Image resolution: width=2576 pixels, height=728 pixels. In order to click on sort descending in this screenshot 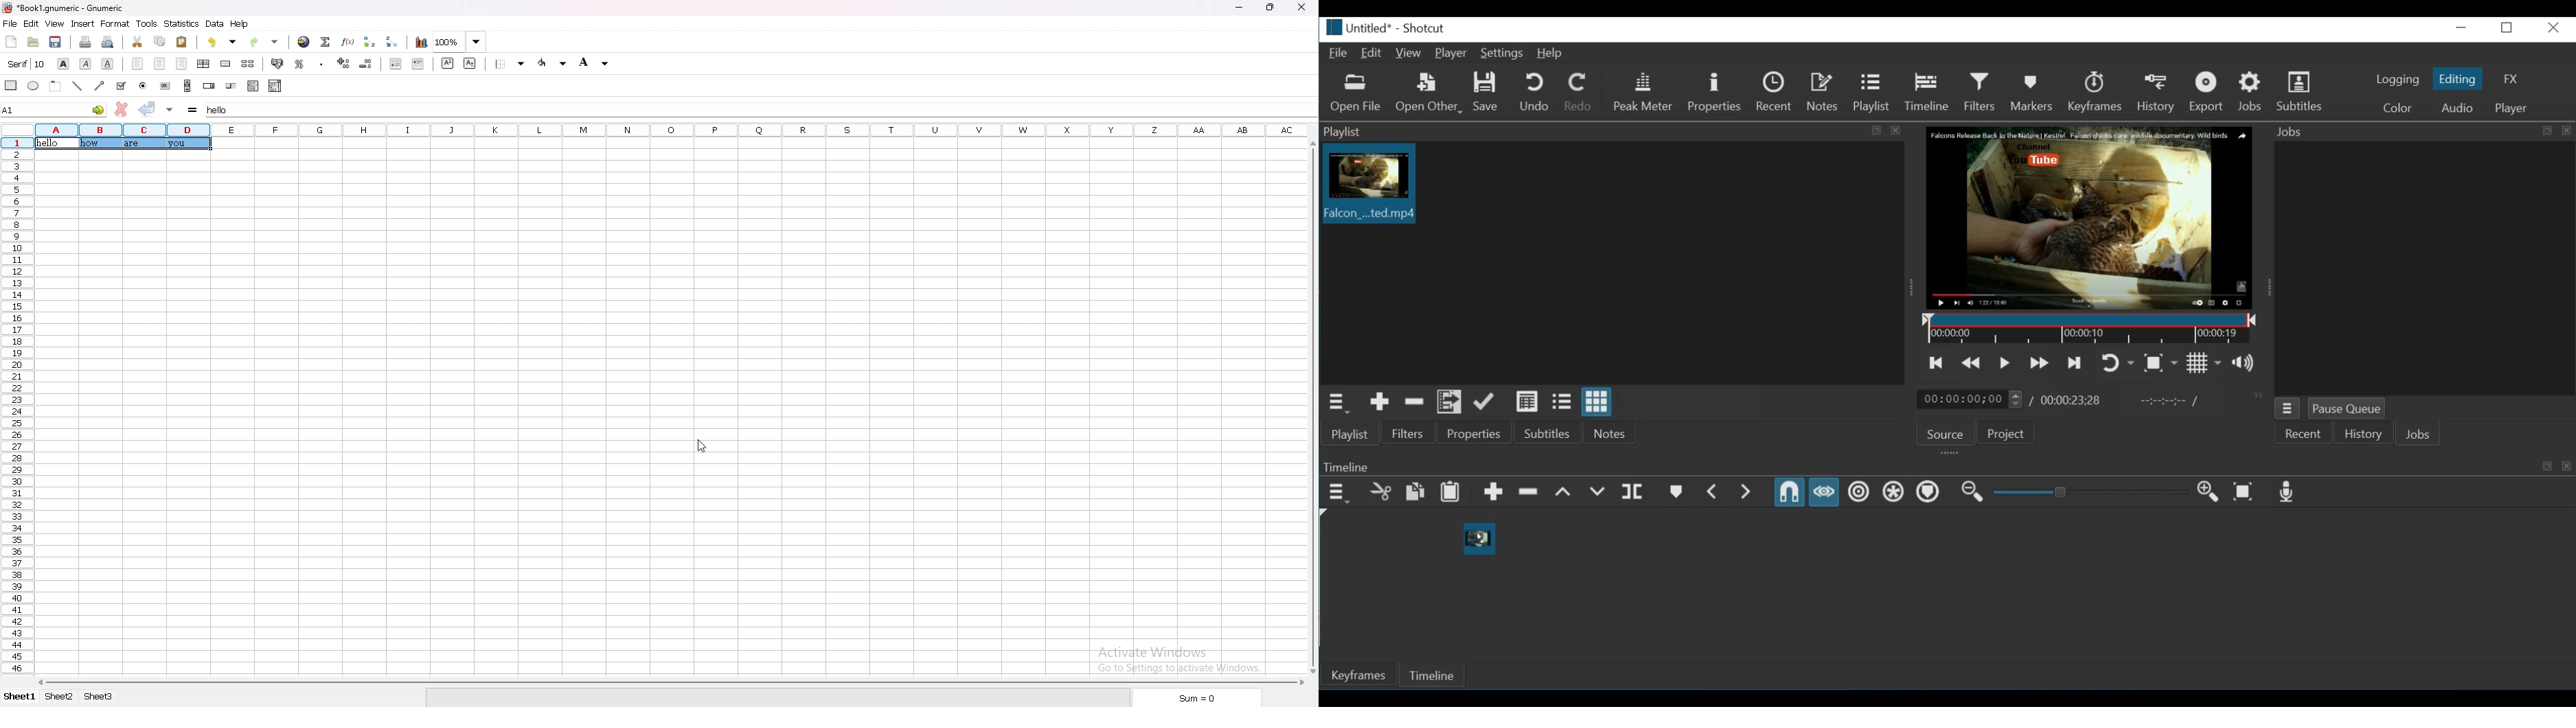, I will do `click(394, 42)`.